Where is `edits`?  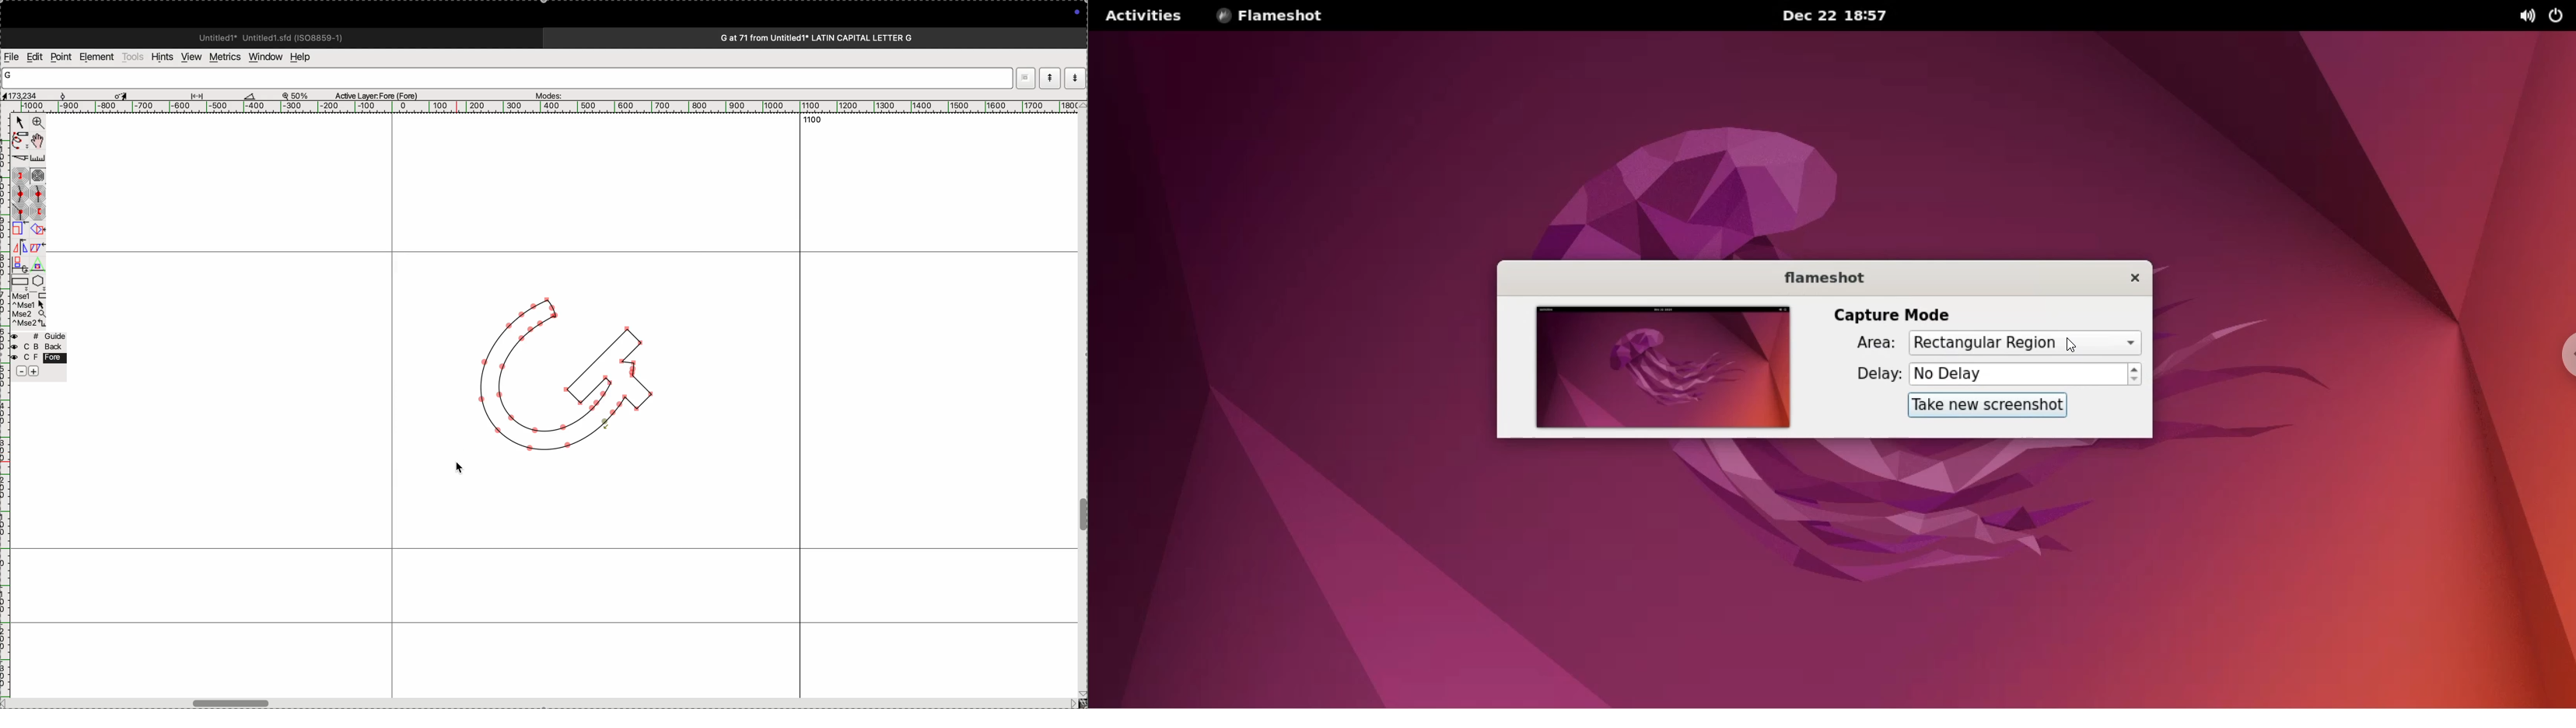 edits is located at coordinates (35, 58).